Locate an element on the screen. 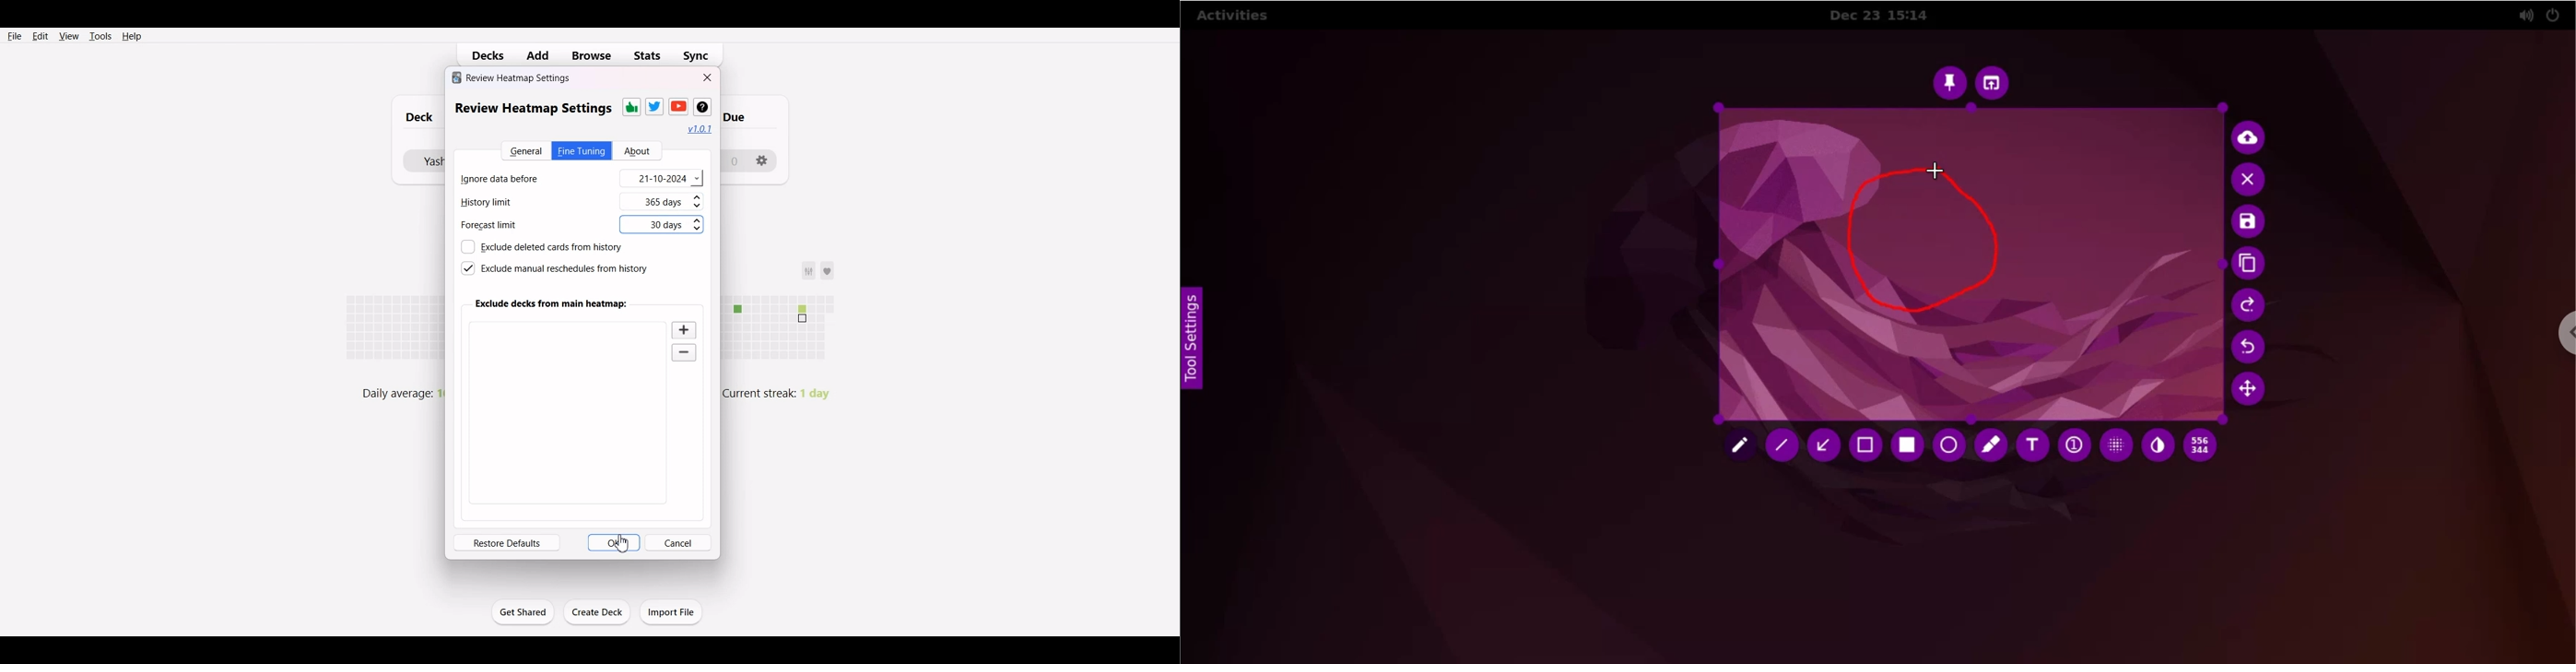  daily average is located at coordinates (394, 393).